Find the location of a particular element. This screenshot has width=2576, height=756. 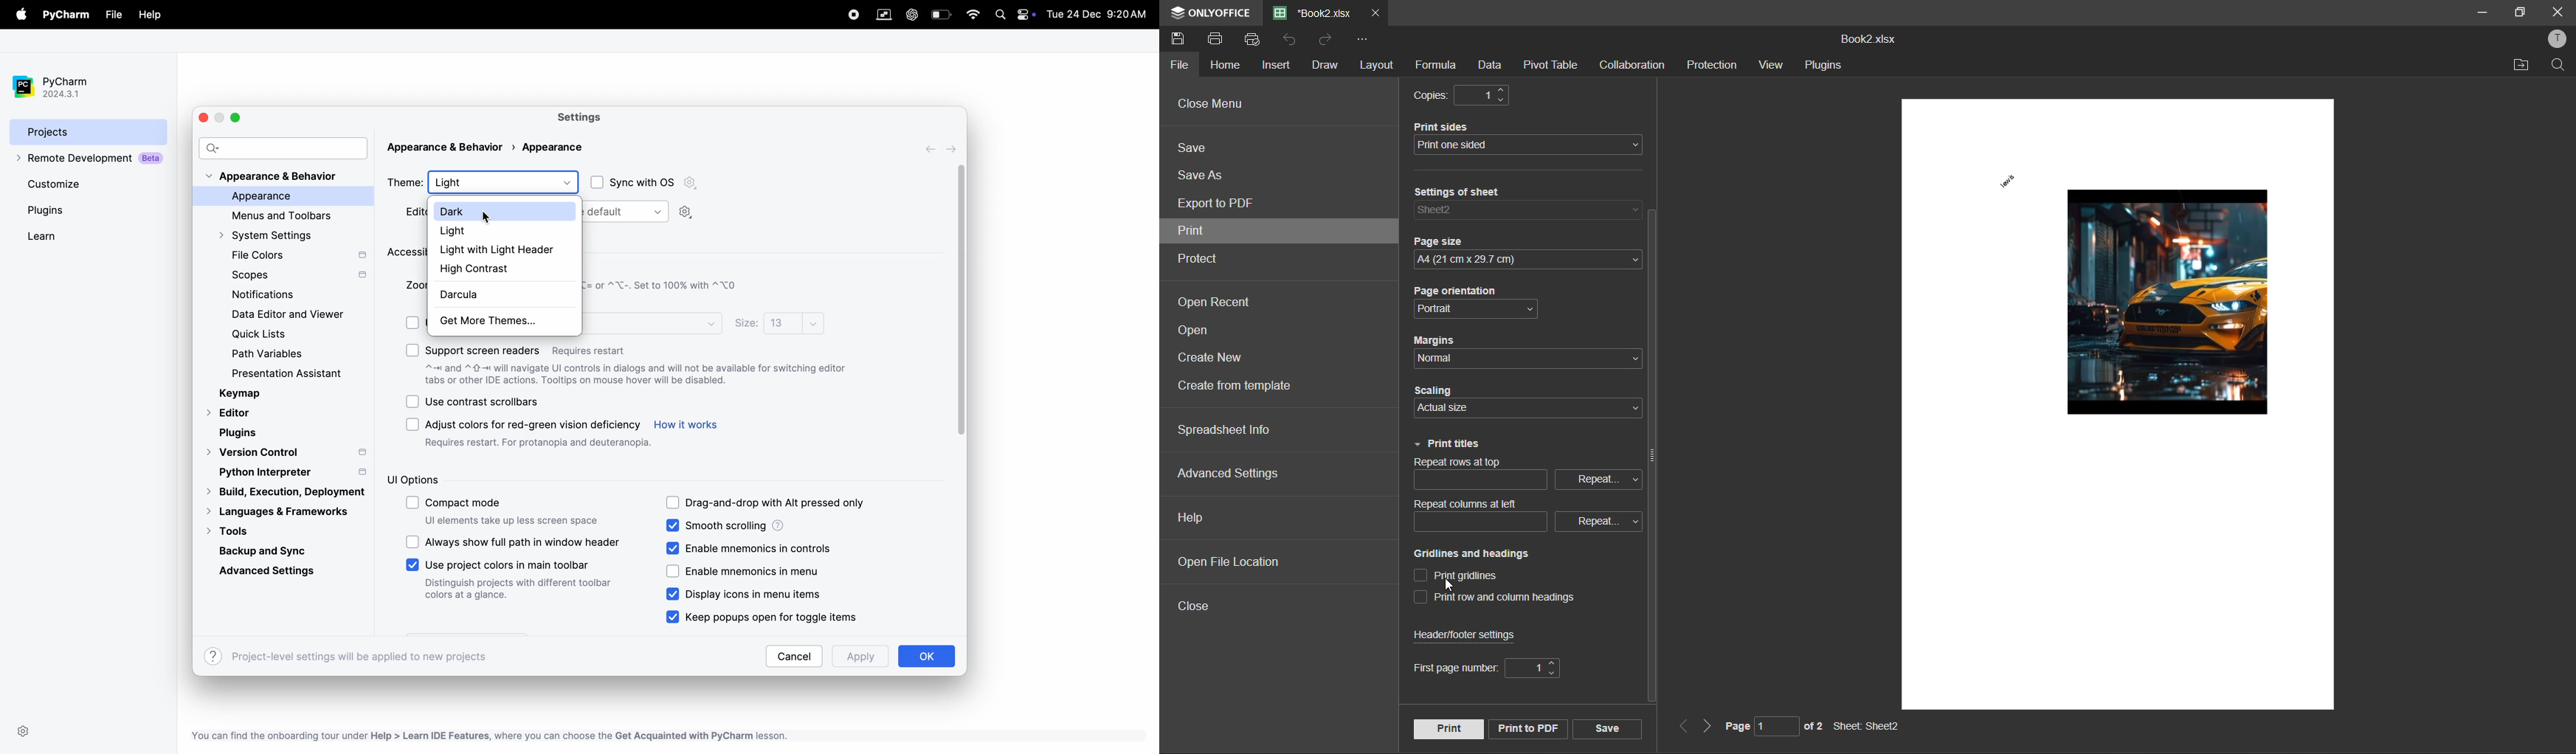

print titles is located at coordinates (1446, 444).